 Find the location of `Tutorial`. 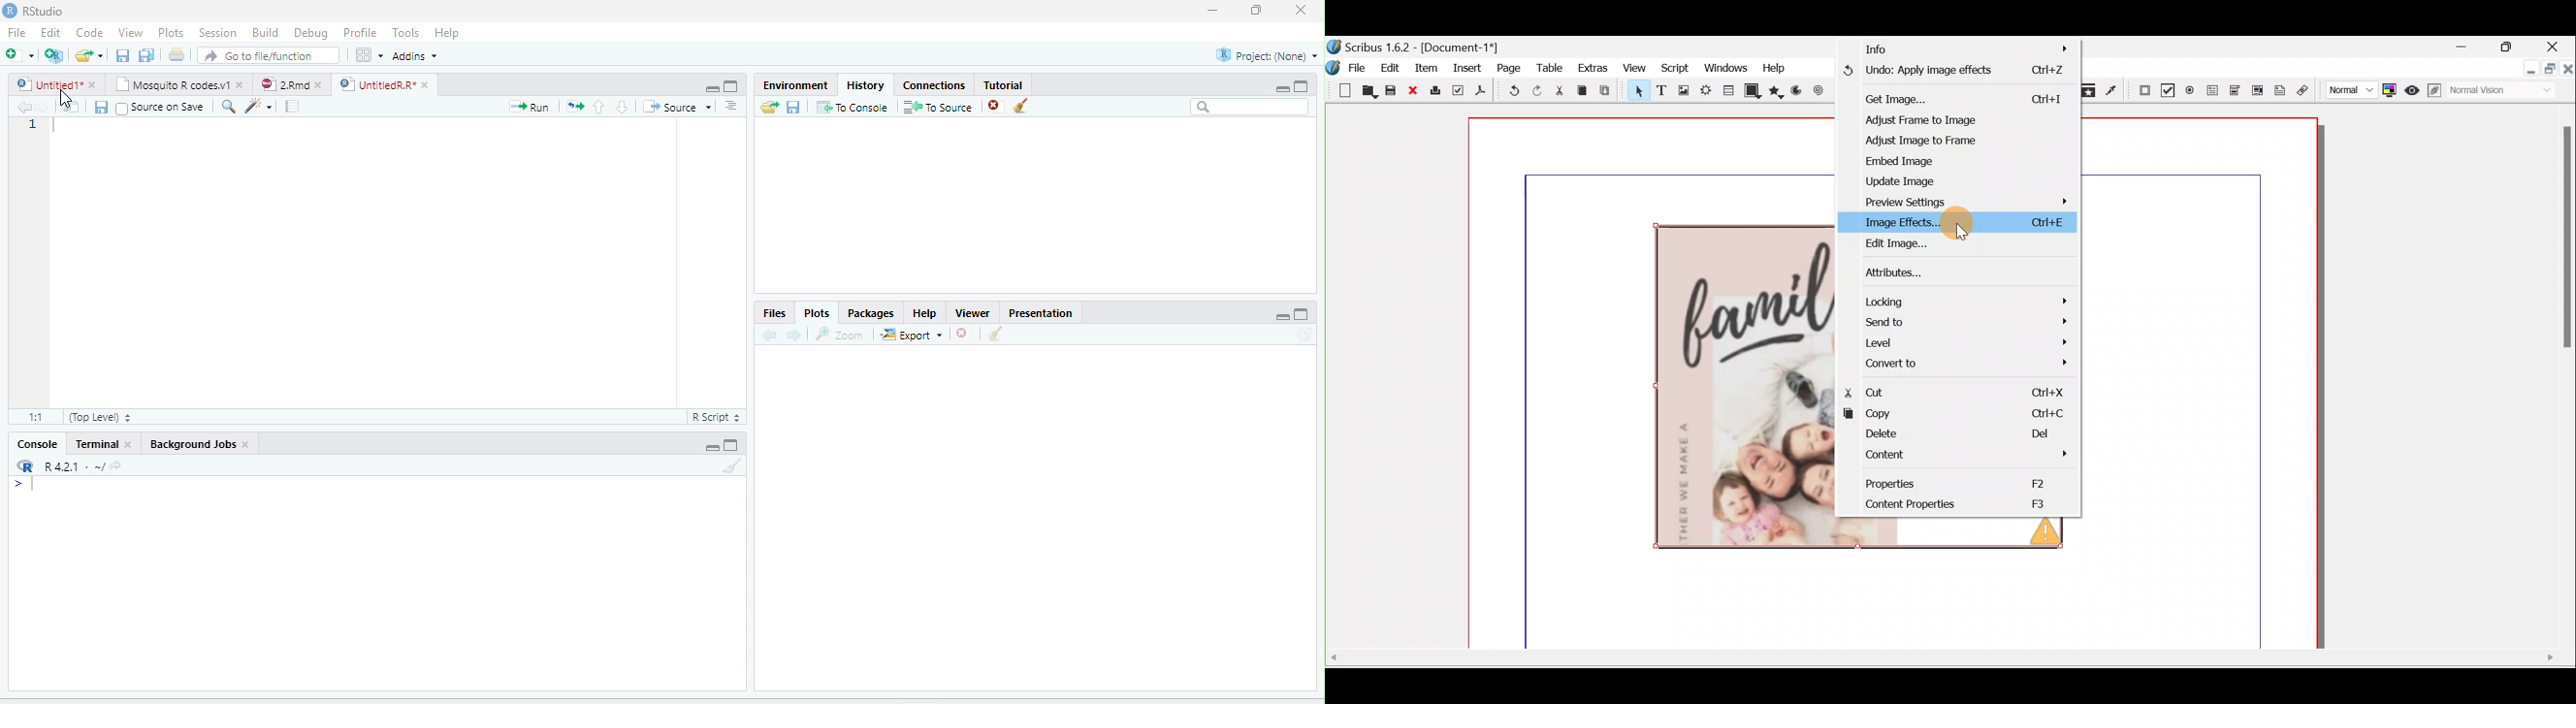

Tutorial is located at coordinates (1005, 84).